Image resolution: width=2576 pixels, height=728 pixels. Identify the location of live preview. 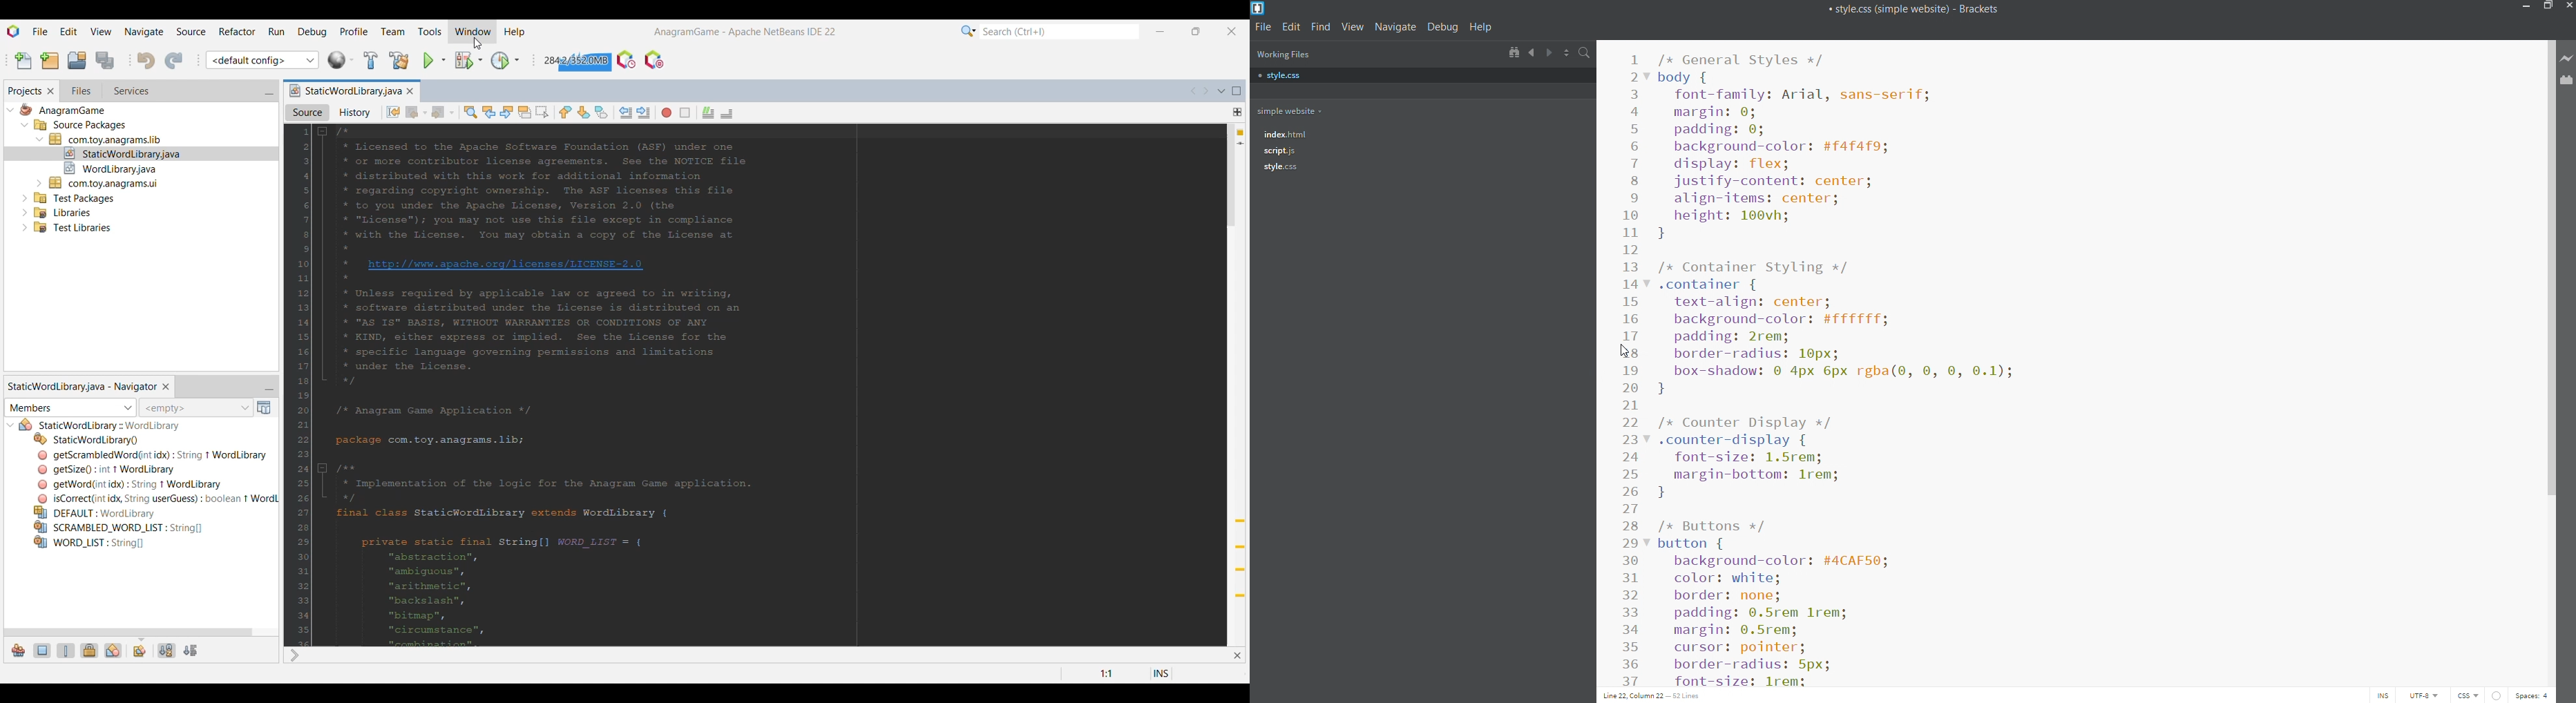
(2568, 58).